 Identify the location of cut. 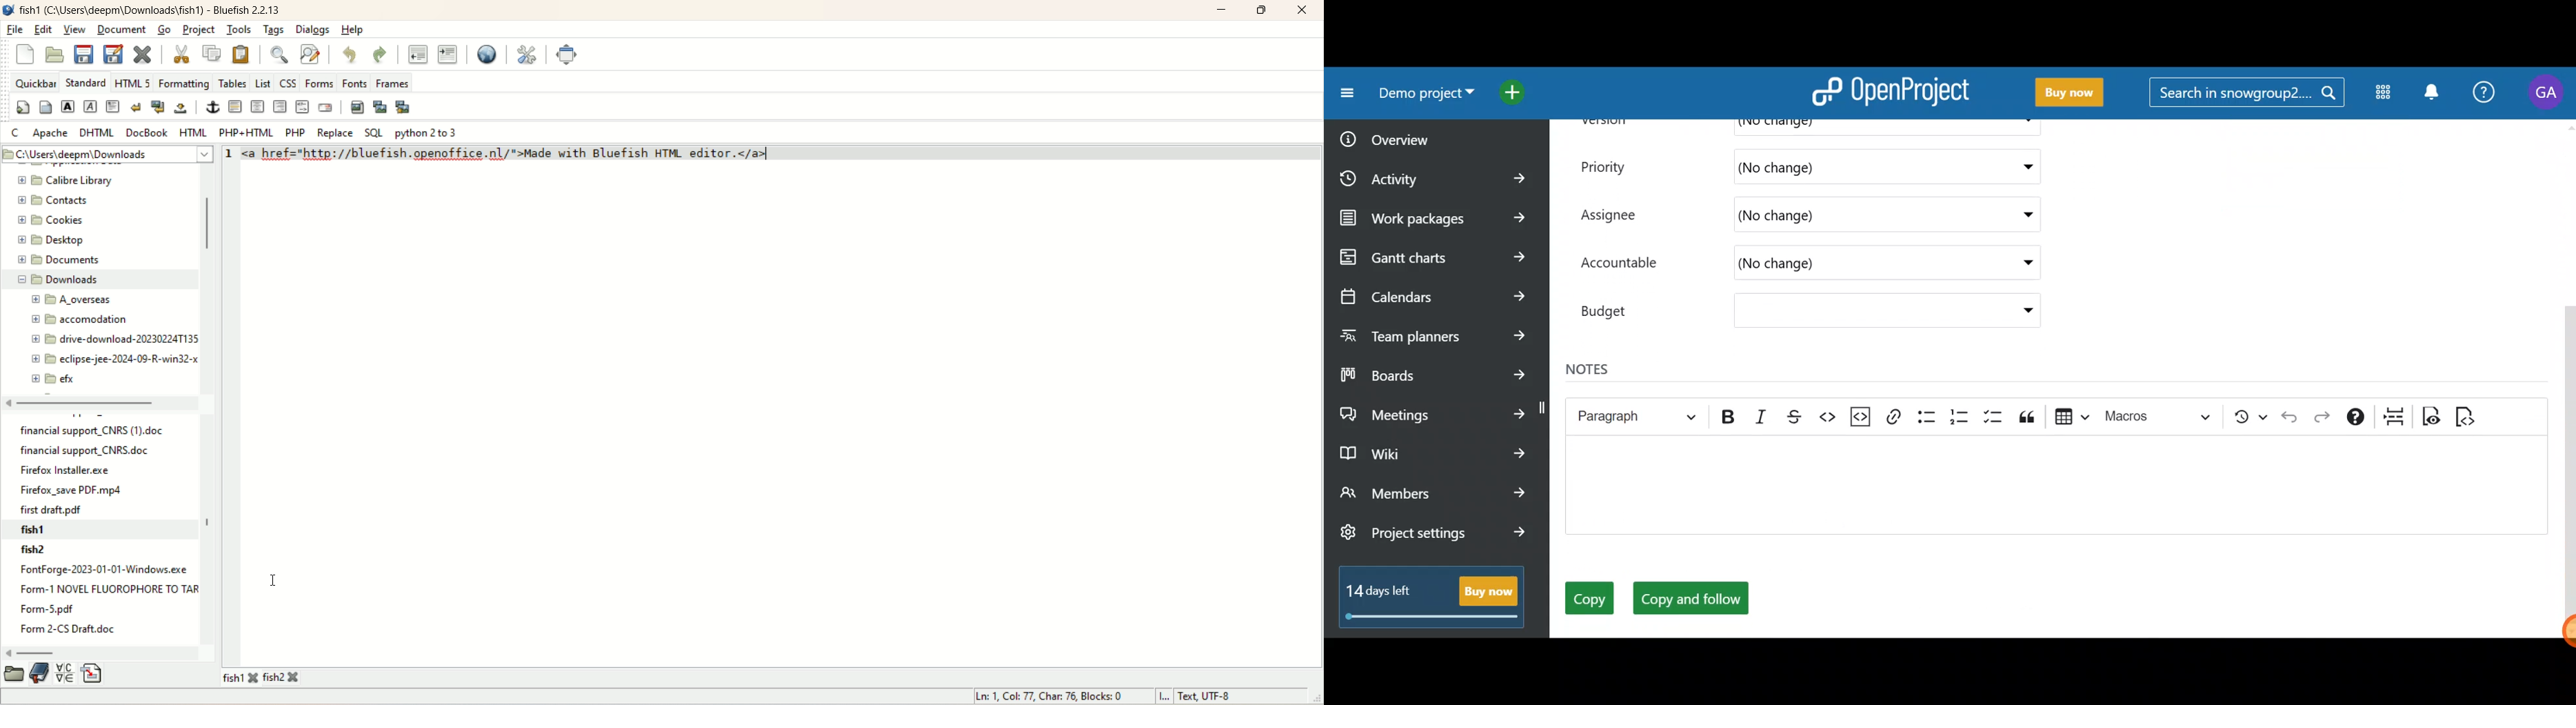
(183, 54).